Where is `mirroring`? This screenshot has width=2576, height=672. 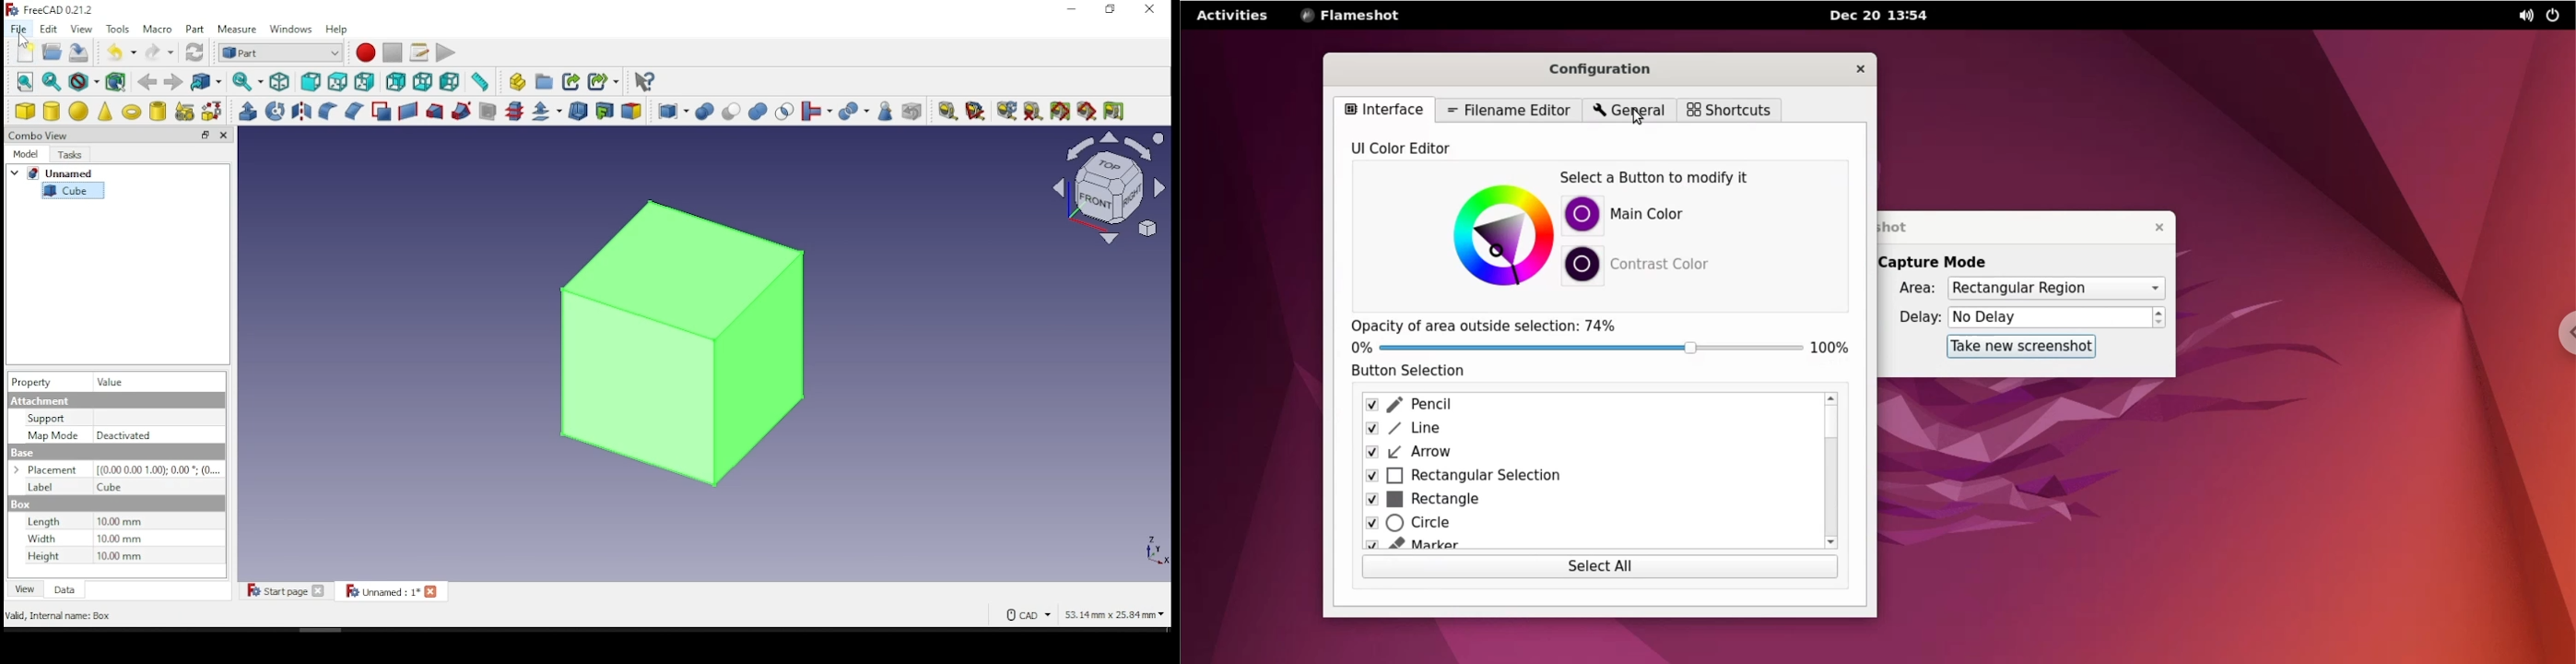 mirroring is located at coordinates (301, 110).